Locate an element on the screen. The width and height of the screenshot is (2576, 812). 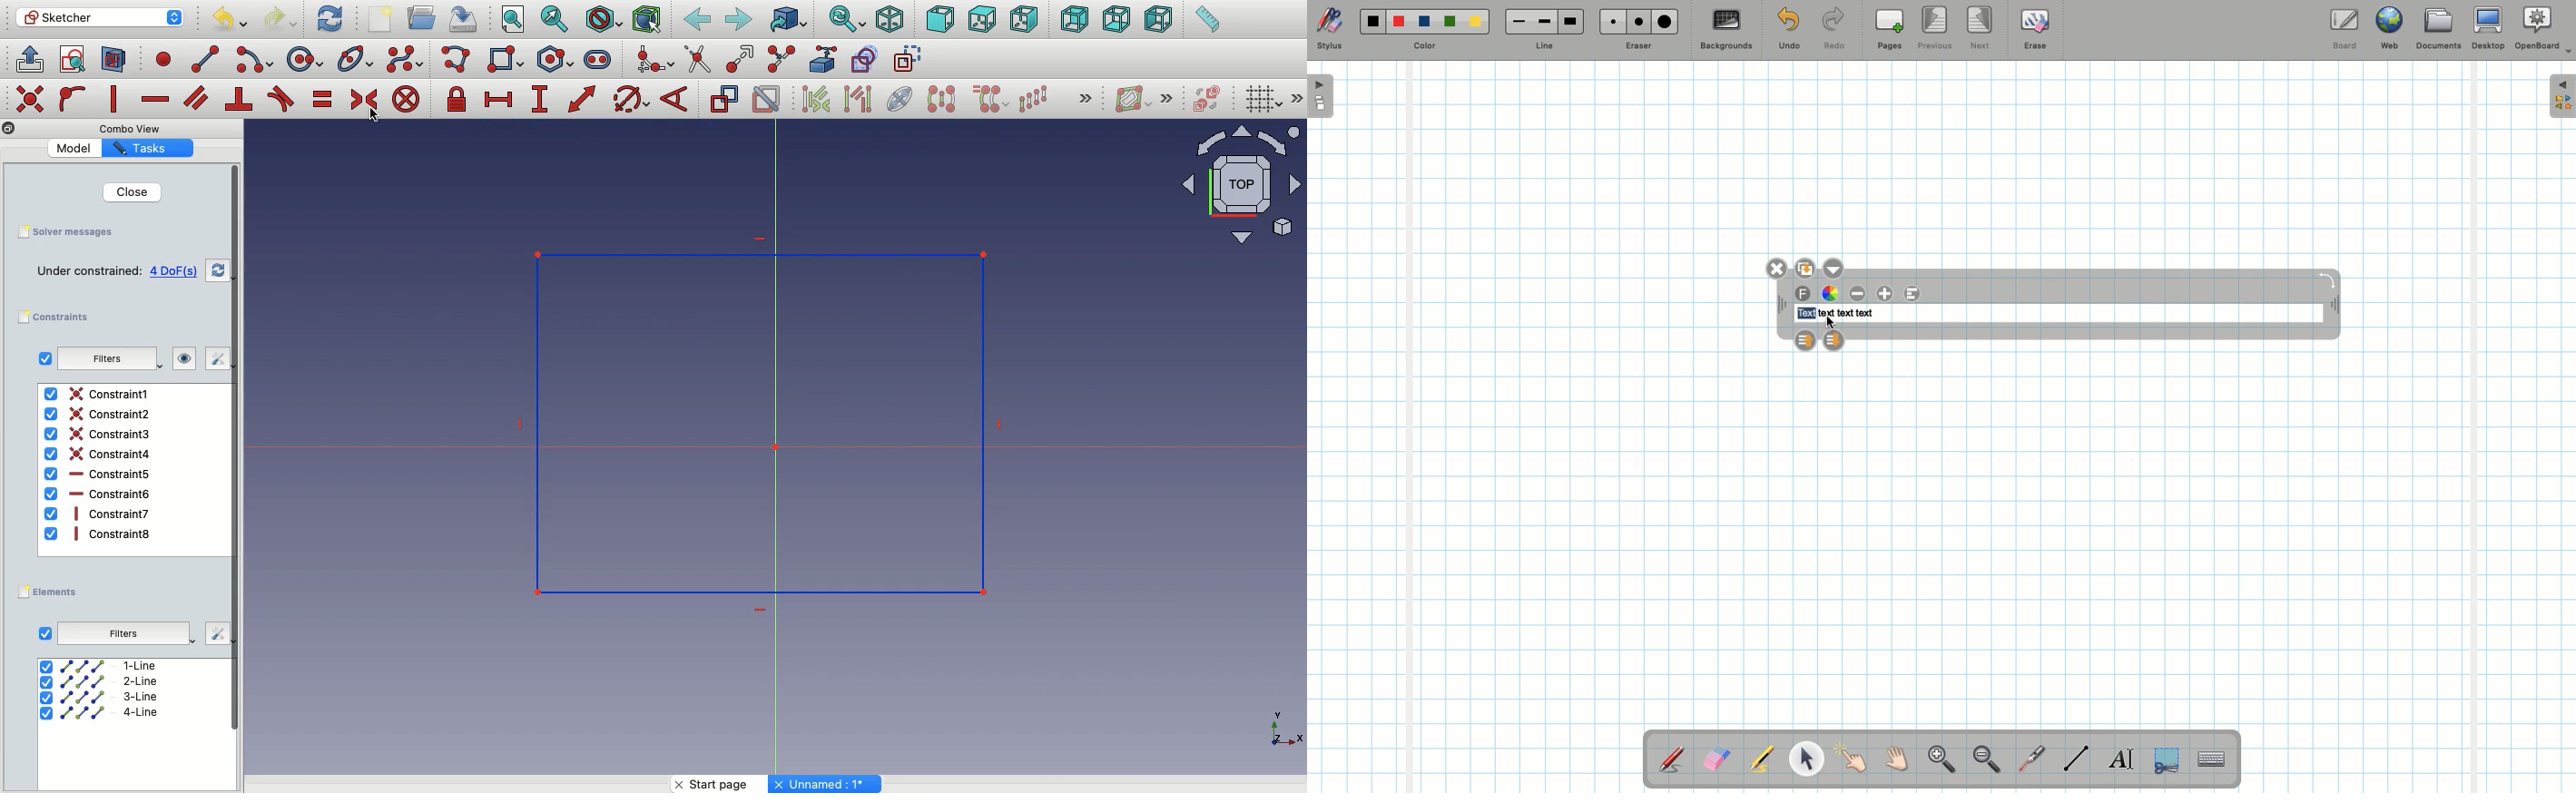
scroll is located at coordinates (237, 476).